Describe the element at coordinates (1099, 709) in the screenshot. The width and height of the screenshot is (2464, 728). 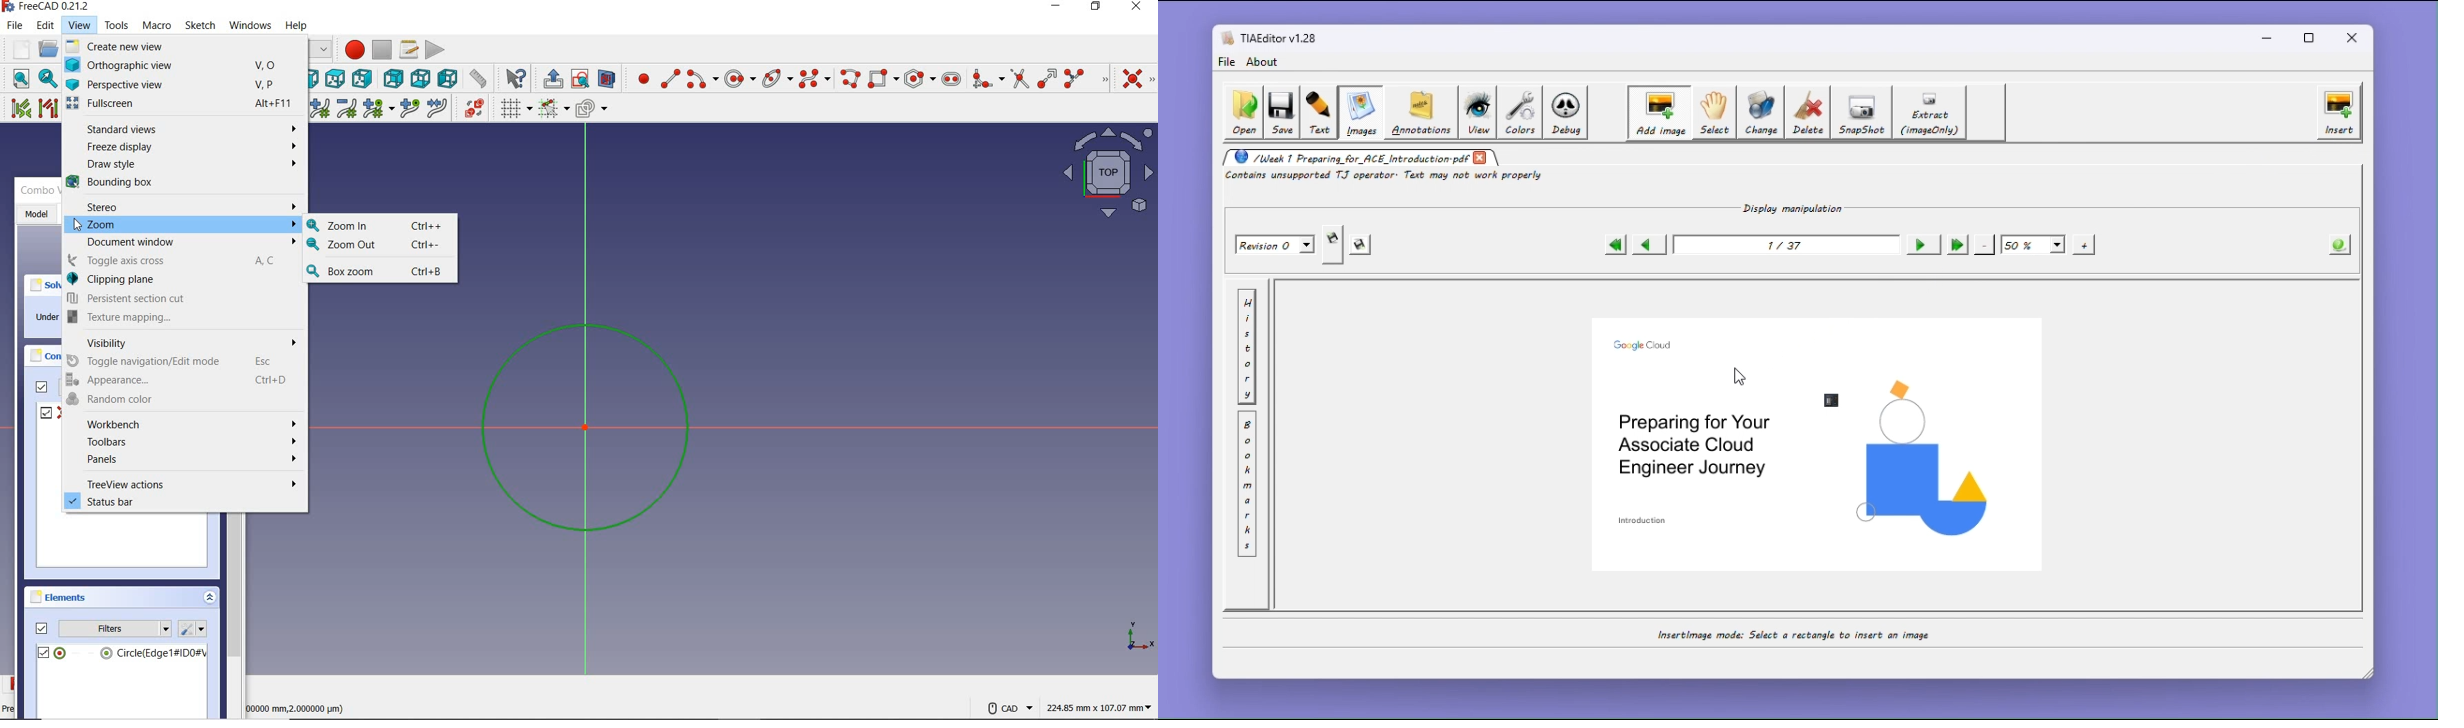
I see `coordintes` at that location.